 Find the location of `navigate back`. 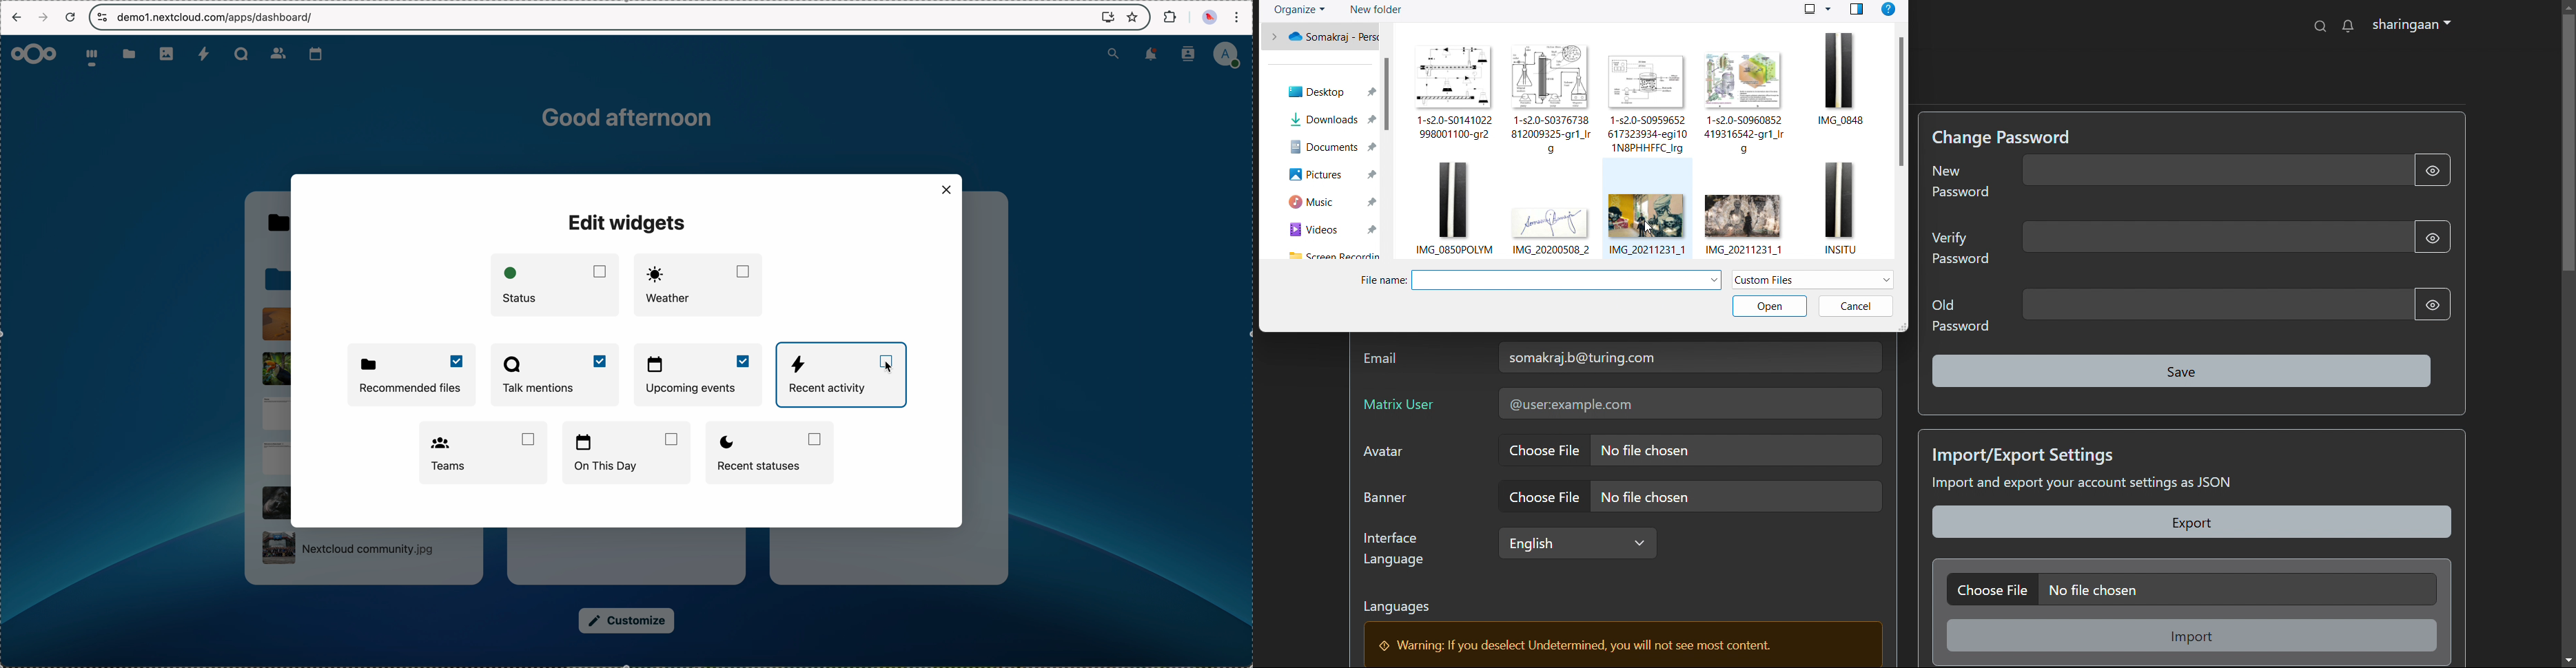

navigate back is located at coordinates (16, 19).